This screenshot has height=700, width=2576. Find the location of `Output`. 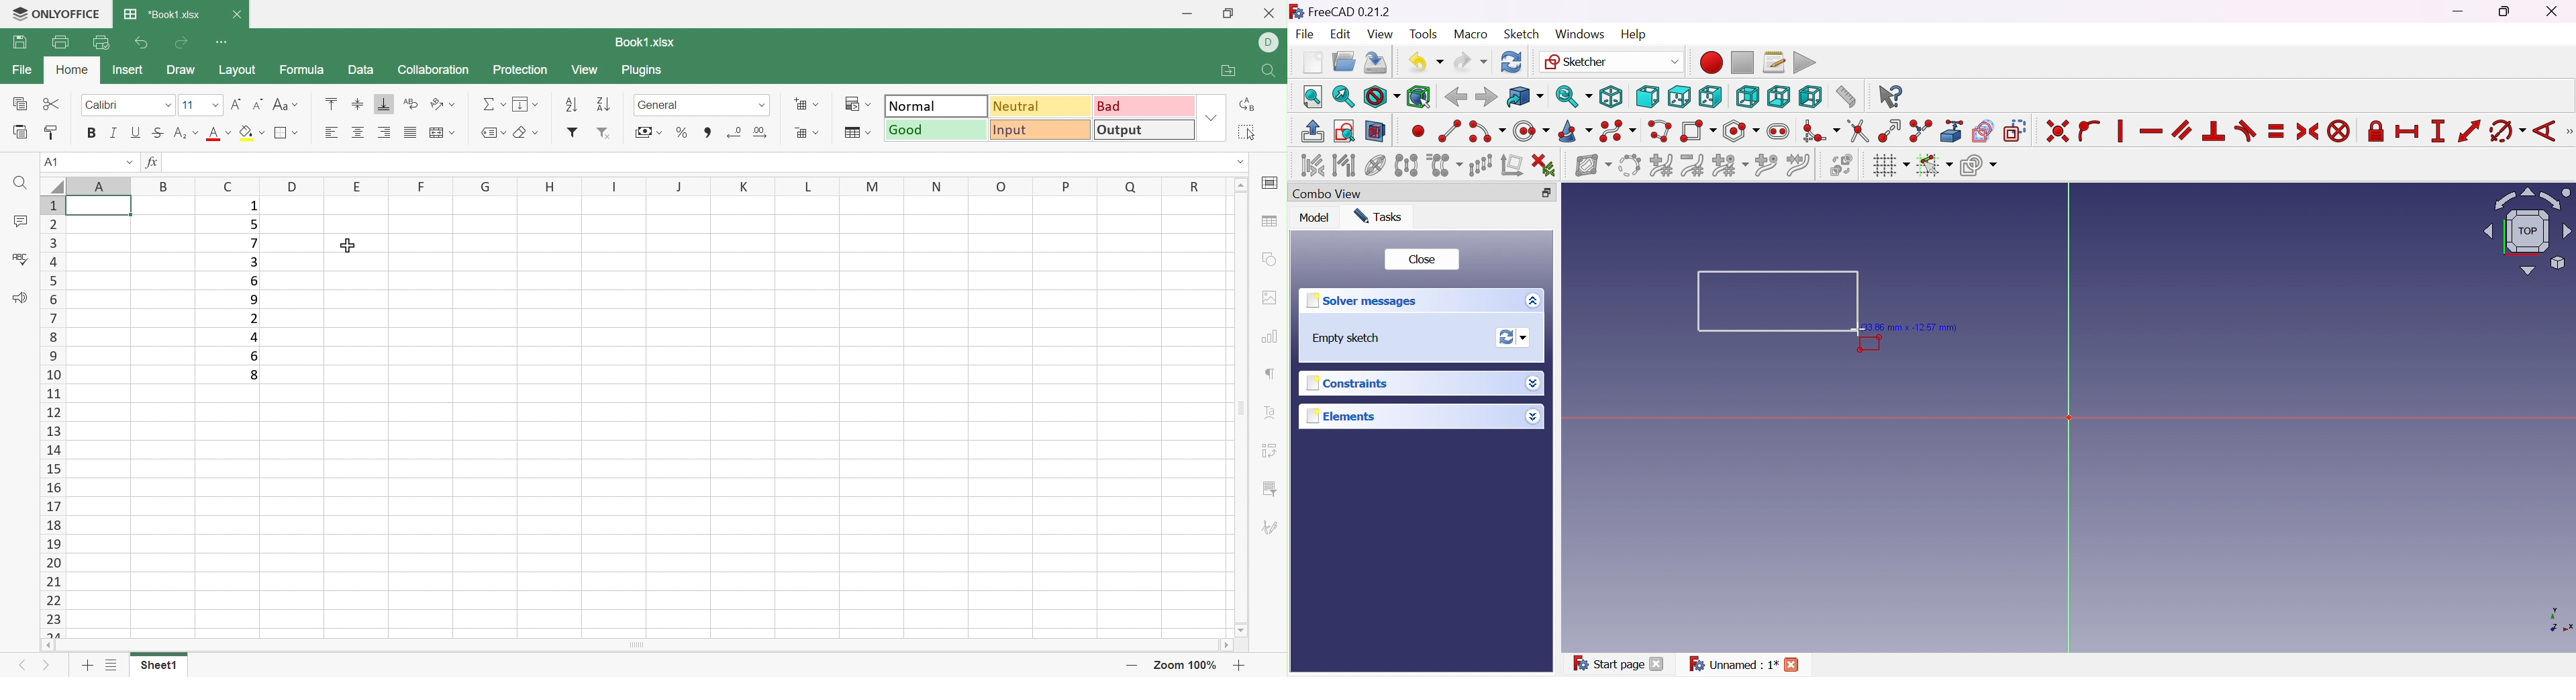

Output is located at coordinates (1145, 129).